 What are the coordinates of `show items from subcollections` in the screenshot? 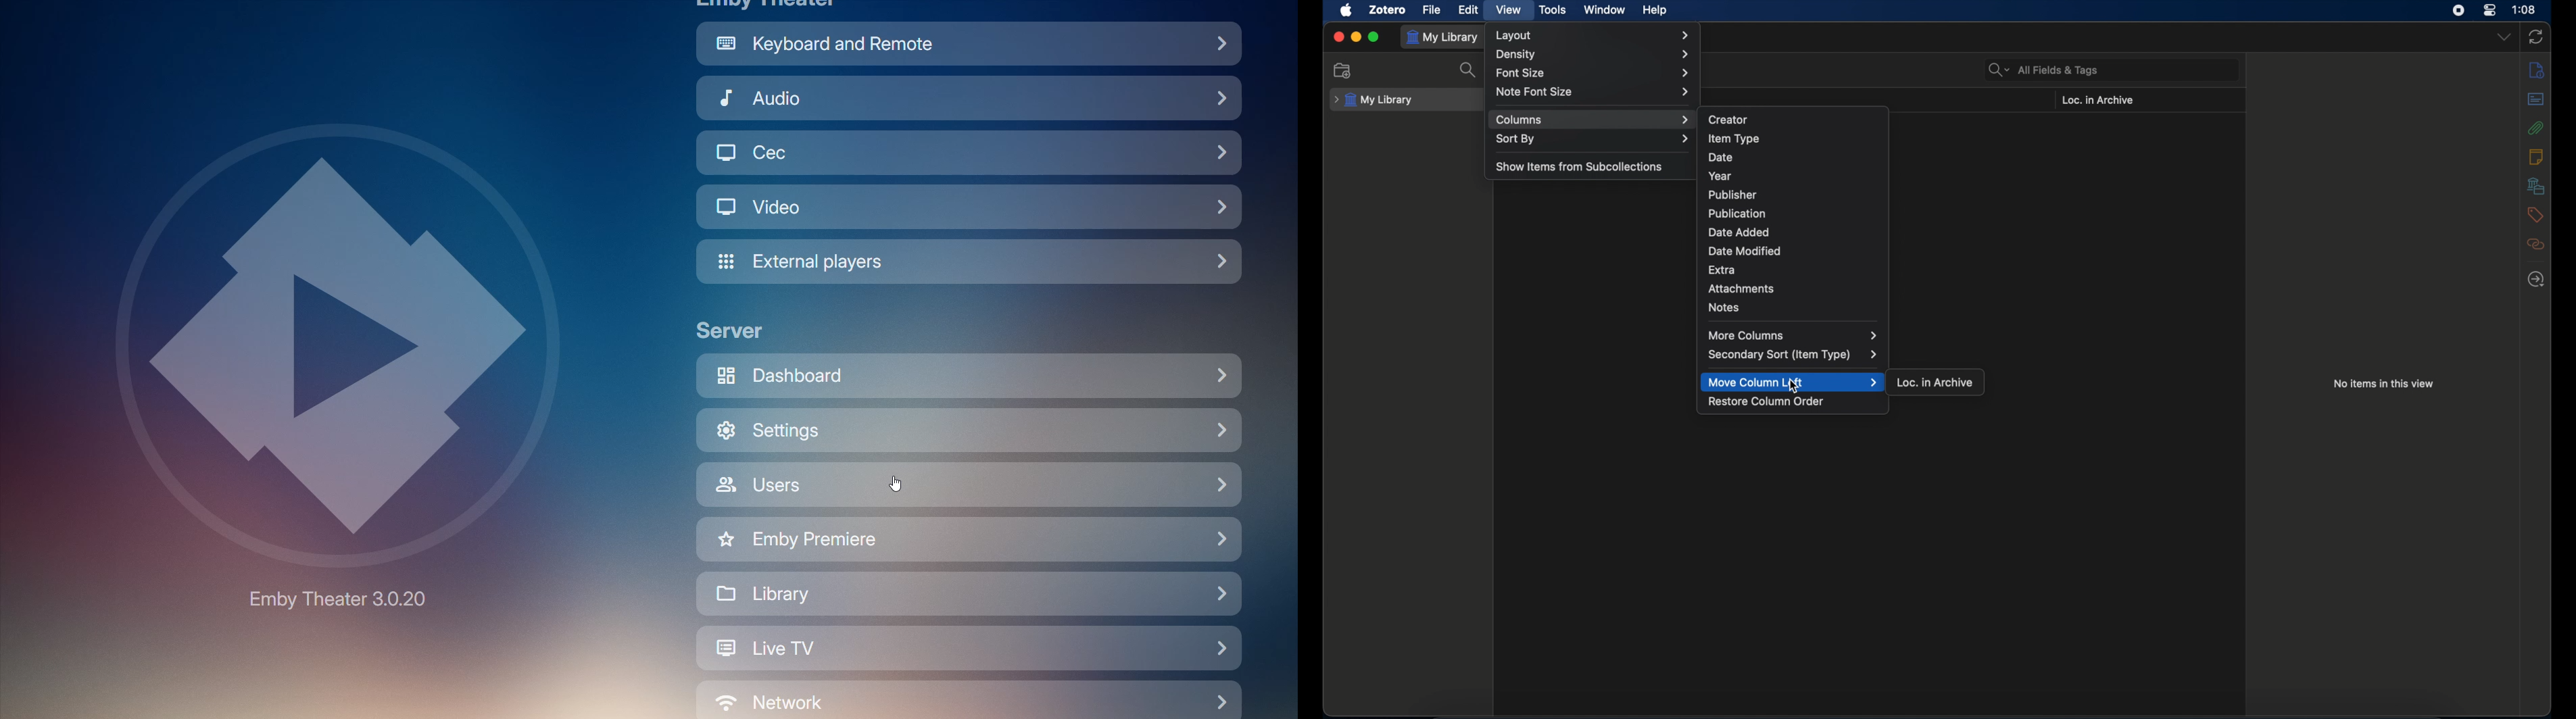 It's located at (1580, 166).